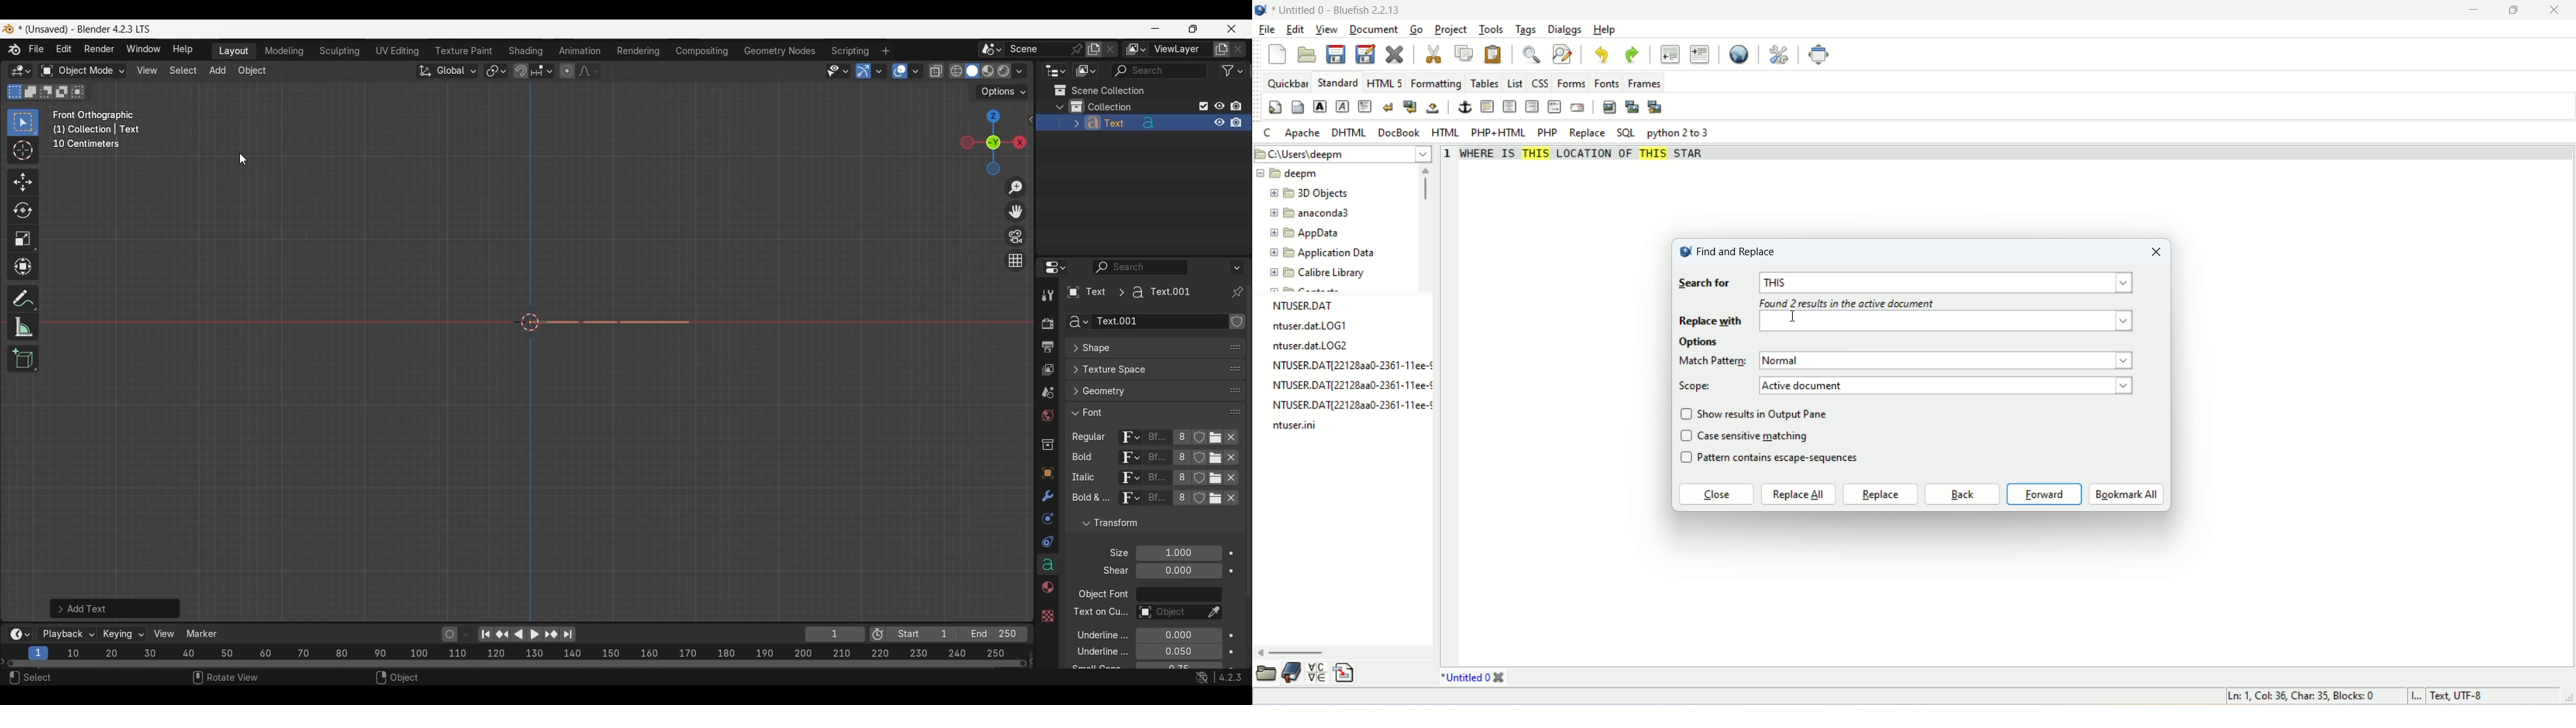  What do you see at coordinates (1047, 323) in the screenshot?
I see `Render` at bounding box center [1047, 323].